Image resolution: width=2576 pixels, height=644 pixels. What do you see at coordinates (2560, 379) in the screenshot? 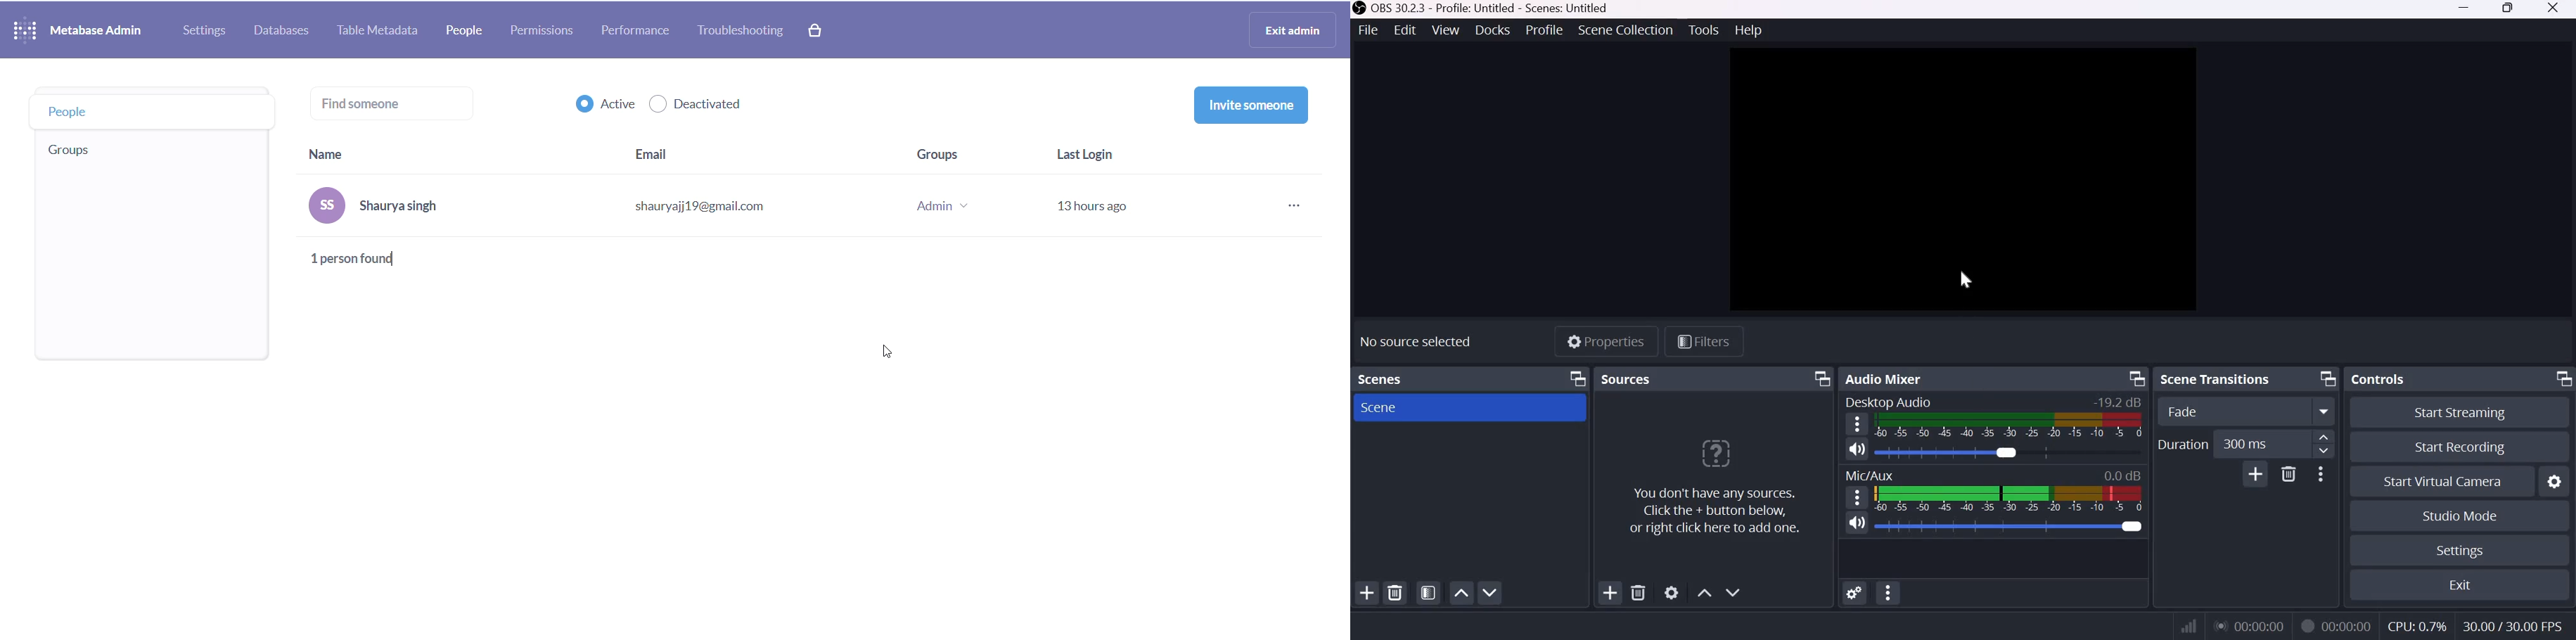
I see `Dock Options icon` at bounding box center [2560, 379].